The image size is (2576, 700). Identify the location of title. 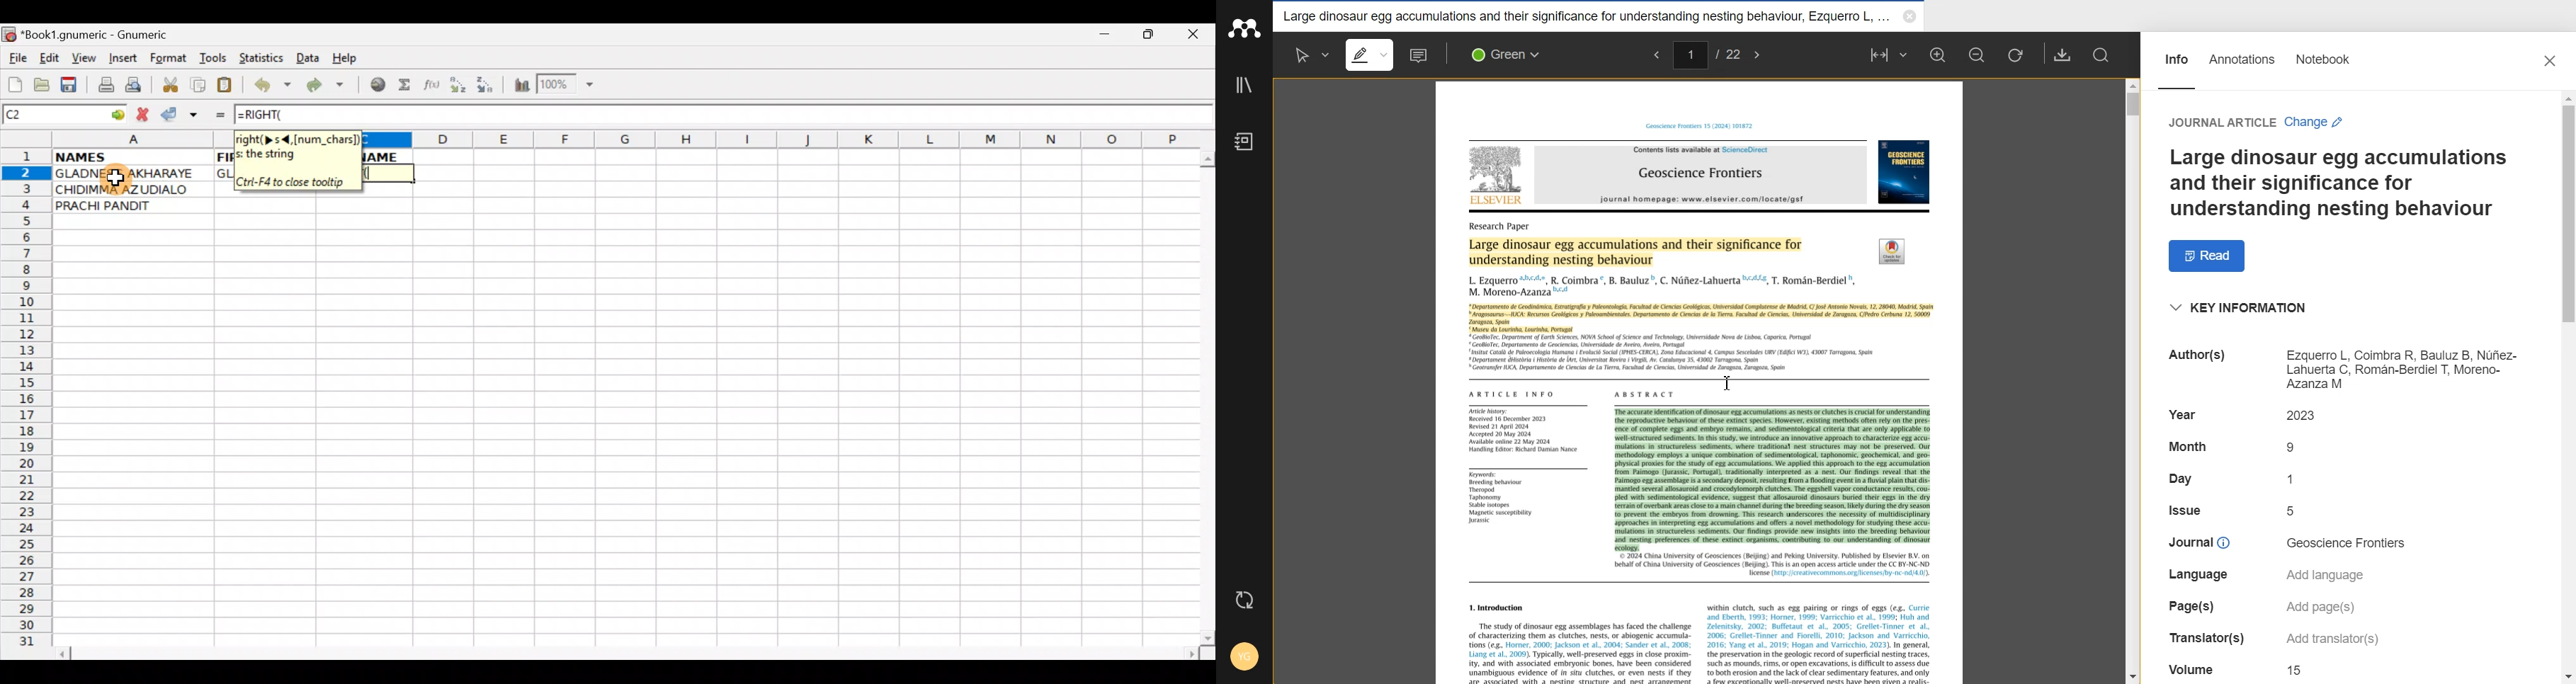
(1701, 175).